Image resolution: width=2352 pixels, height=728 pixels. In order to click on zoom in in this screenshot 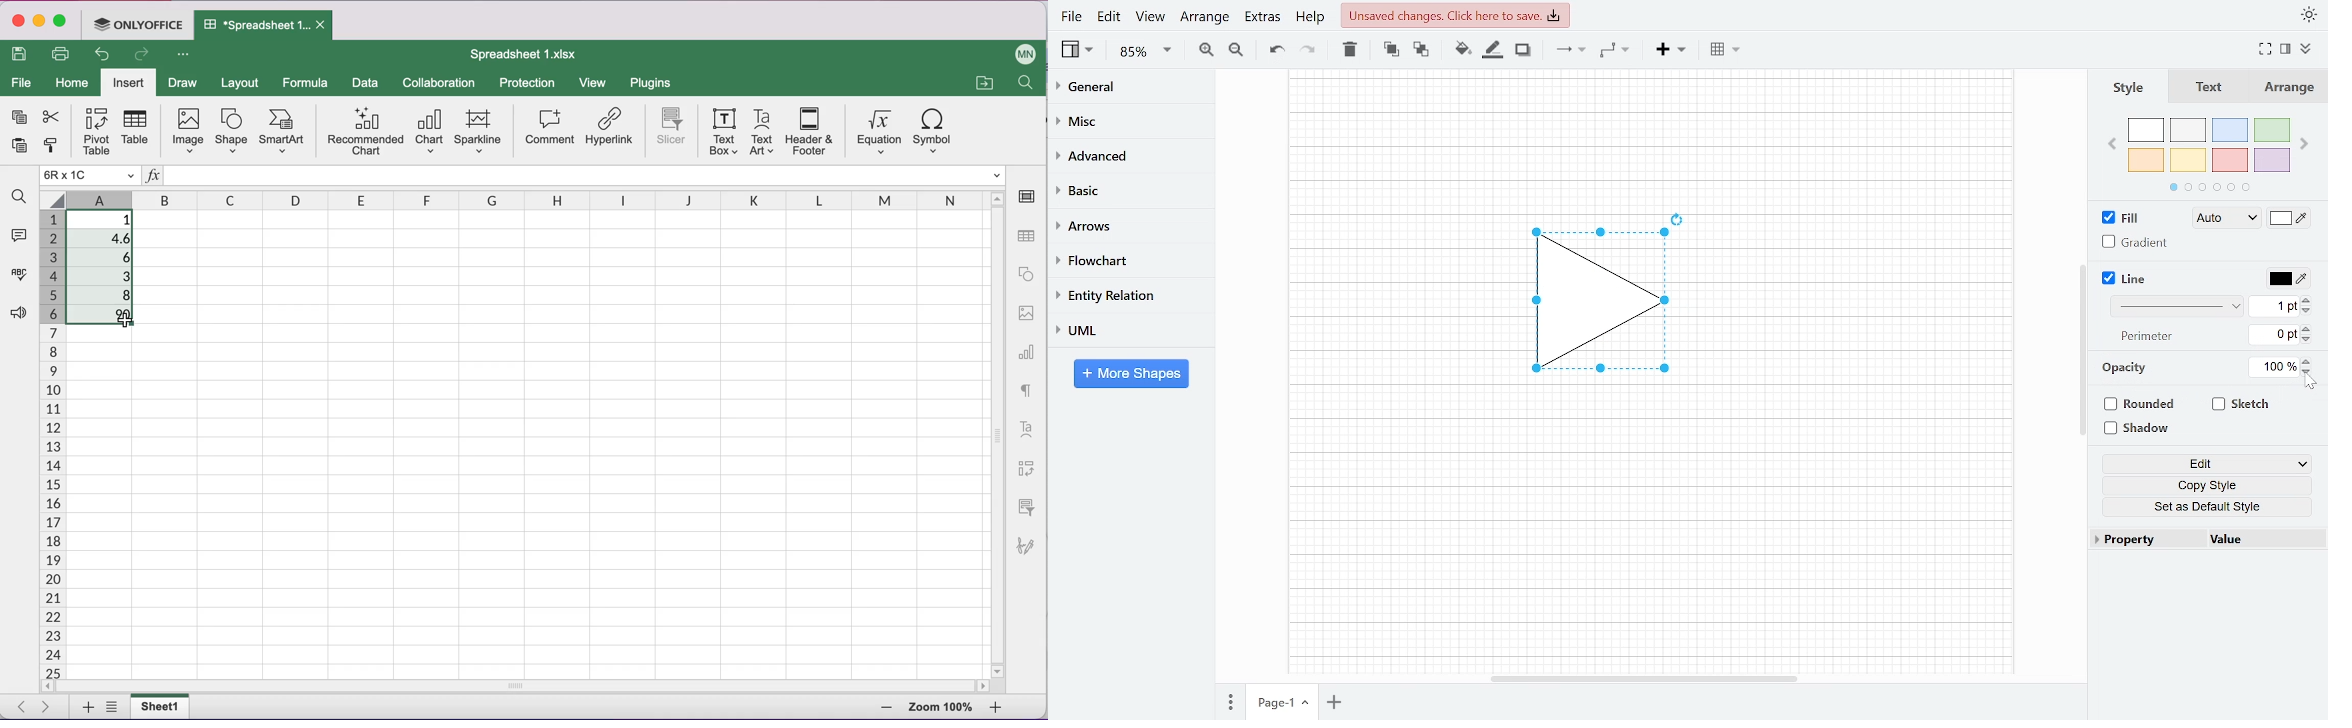, I will do `click(997, 707)`.